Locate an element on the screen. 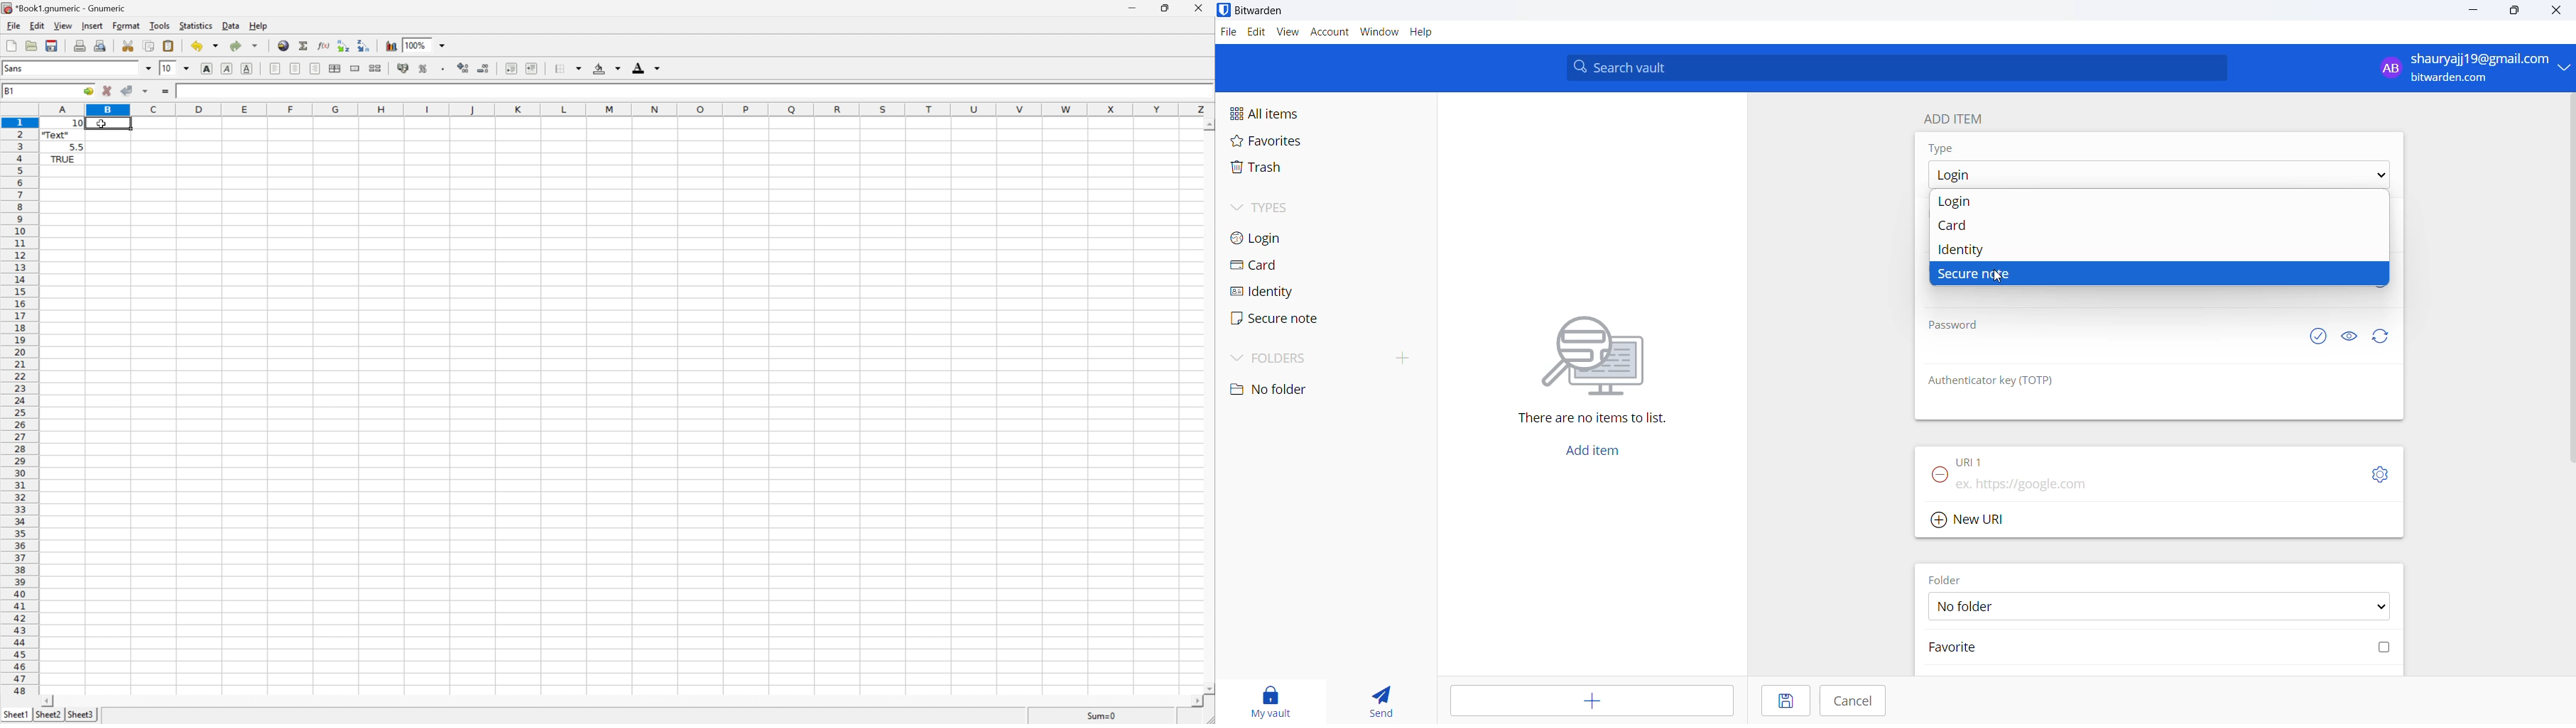 The width and height of the screenshot is (2576, 728). 100% is located at coordinates (417, 45).